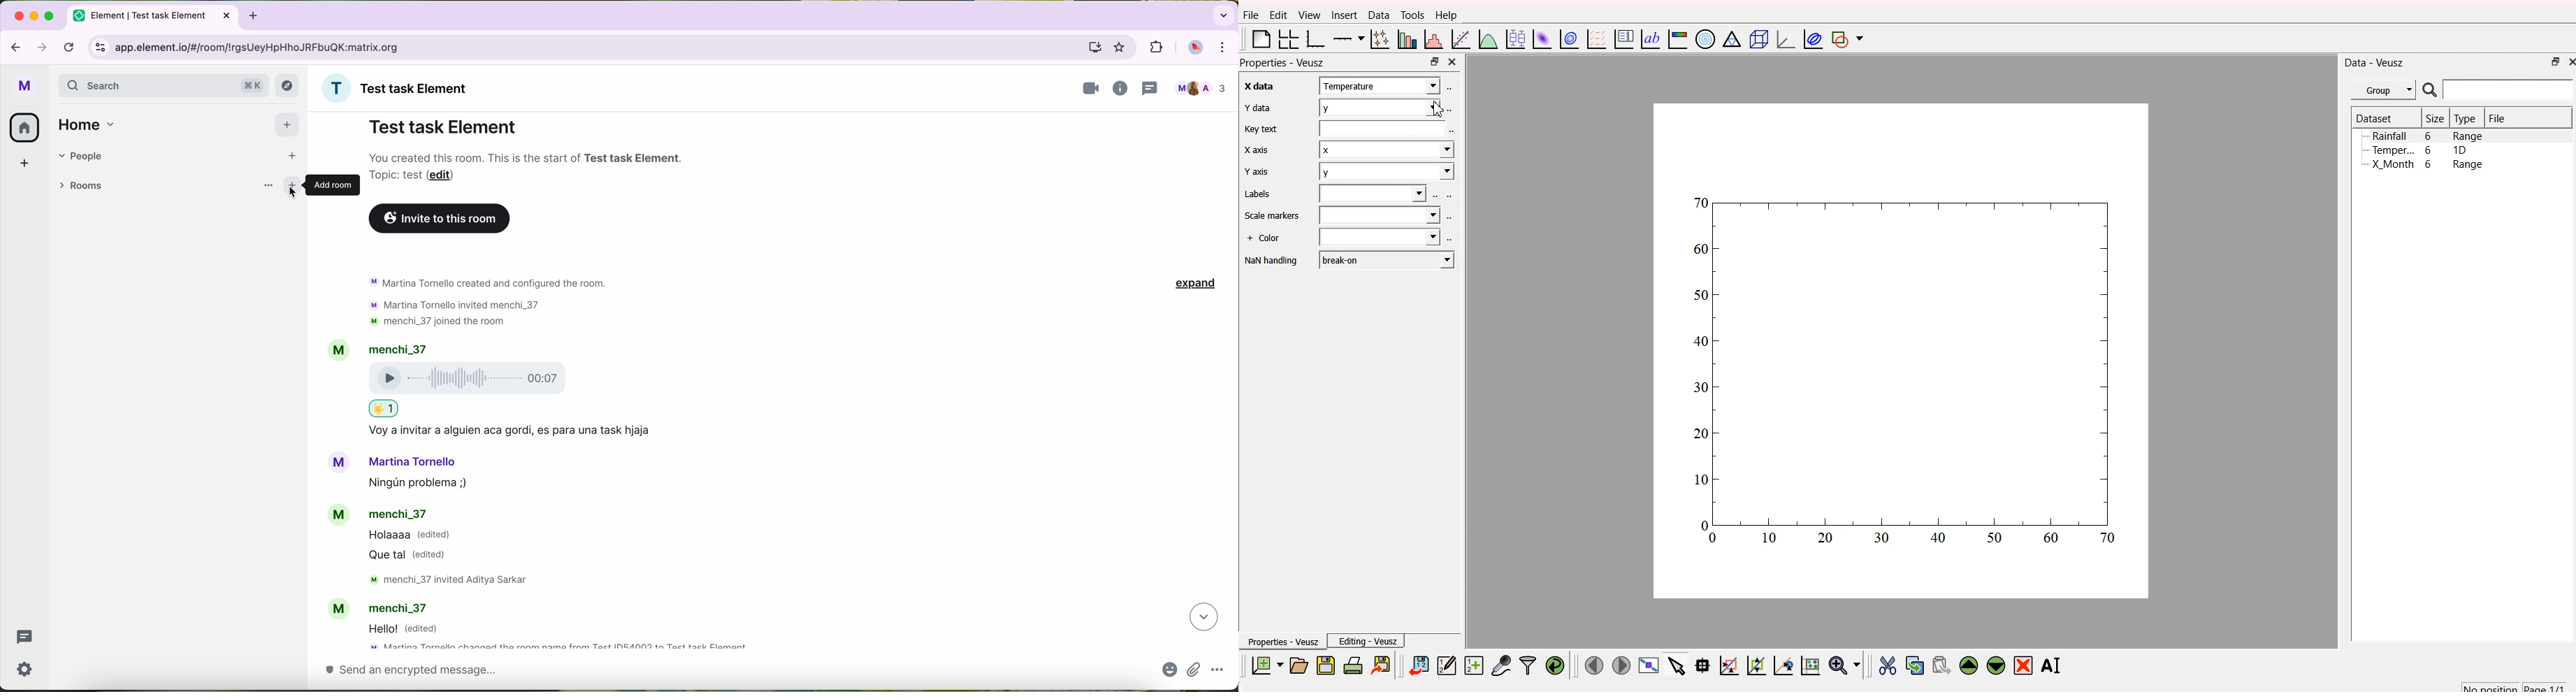  What do you see at coordinates (531, 378) in the screenshot?
I see `voice message` at bounding box center [531, 378].